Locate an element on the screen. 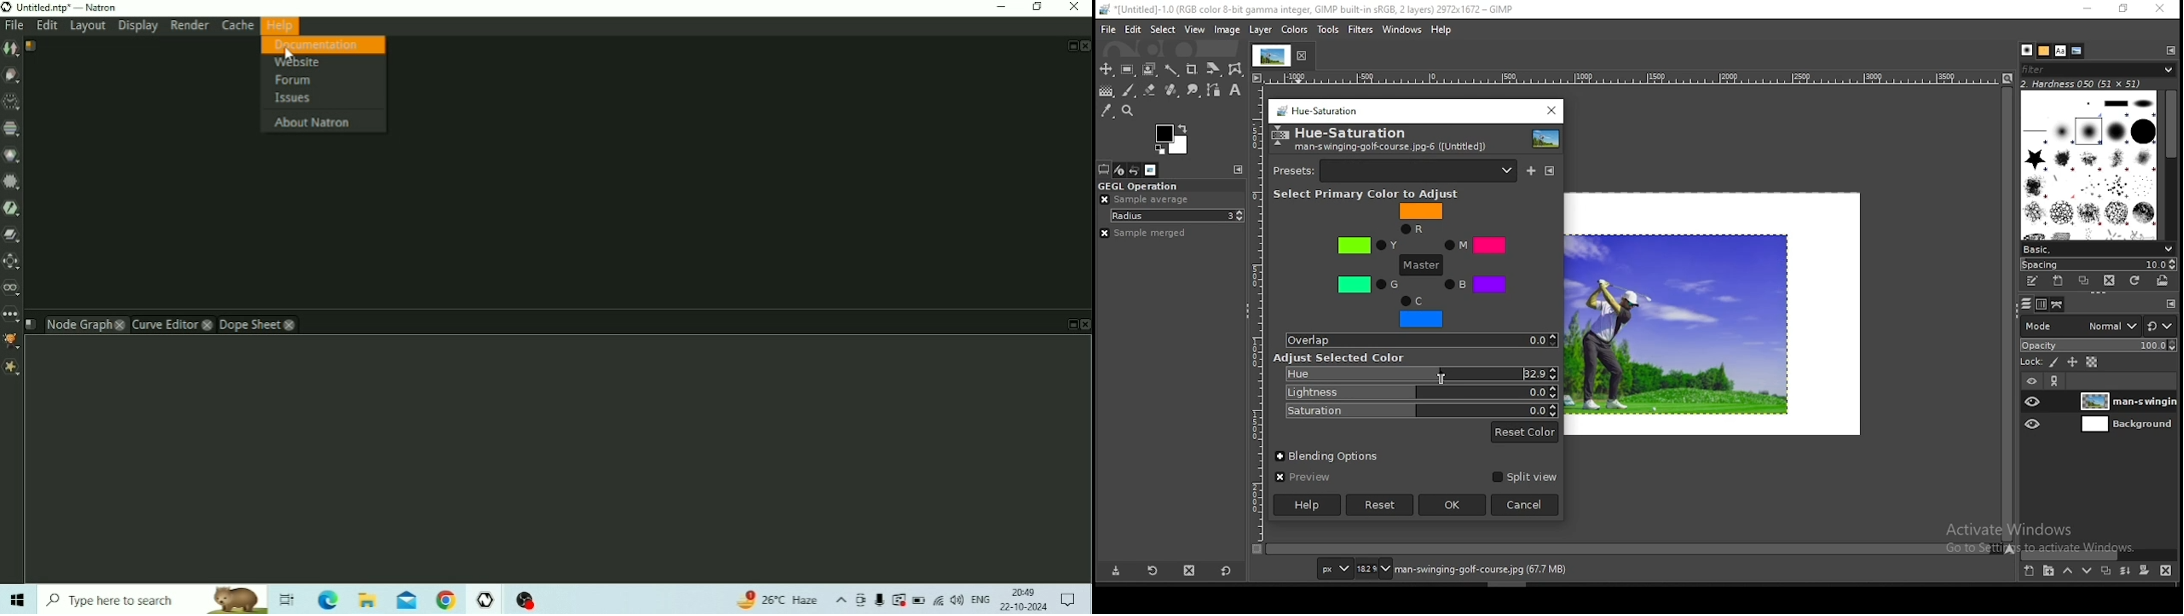 The image size is (2184, 616). layers is located at coordinates (2024, 304).